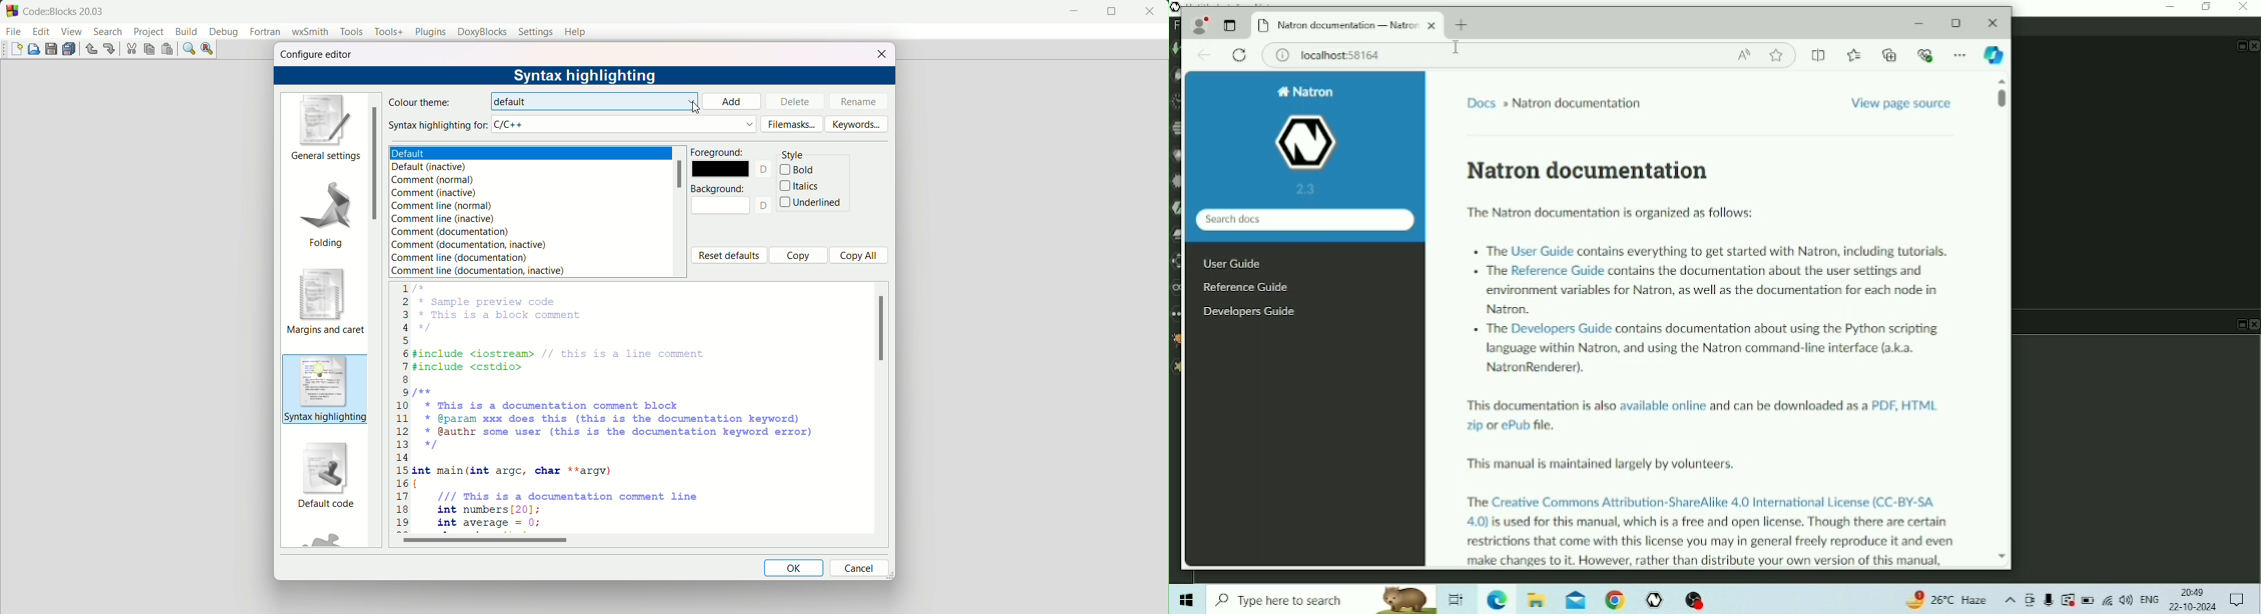 The width and height of the screenshot is (2268, 616). What do you see at coordinates (56, 10) in the screenshot?
I see `title and logo` at bounding box center [56, 10].